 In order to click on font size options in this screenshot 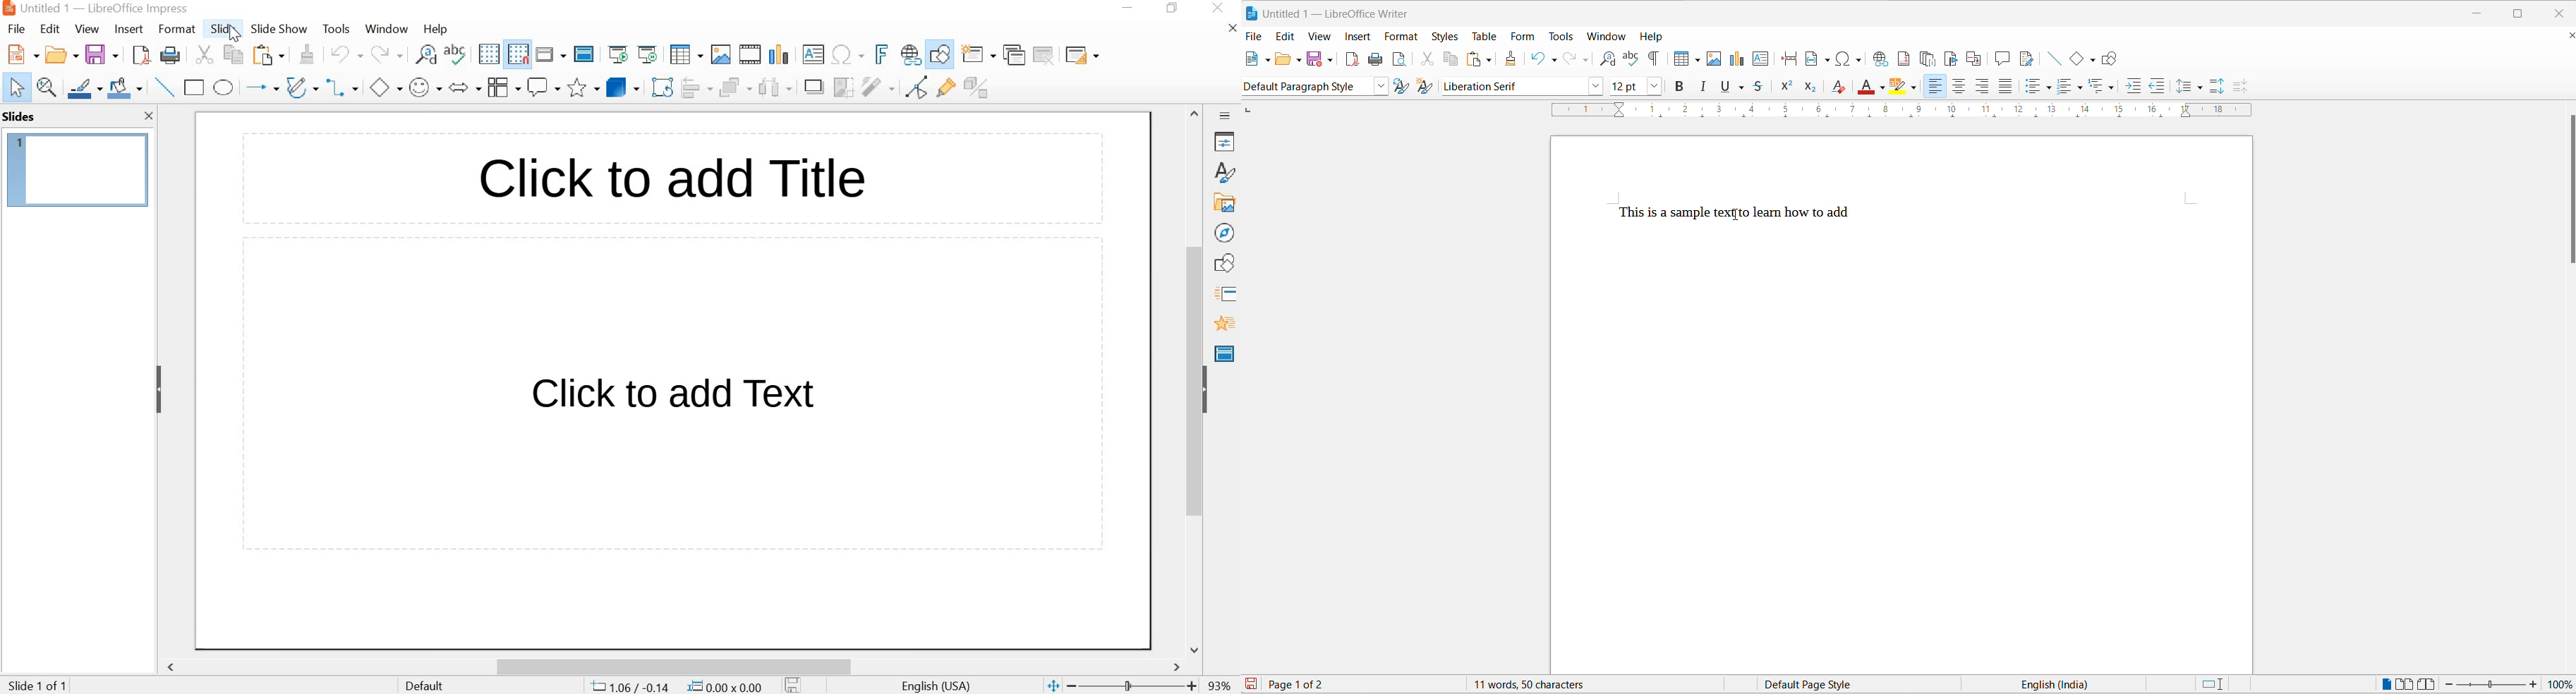, I will do `click(1653, 87)`.